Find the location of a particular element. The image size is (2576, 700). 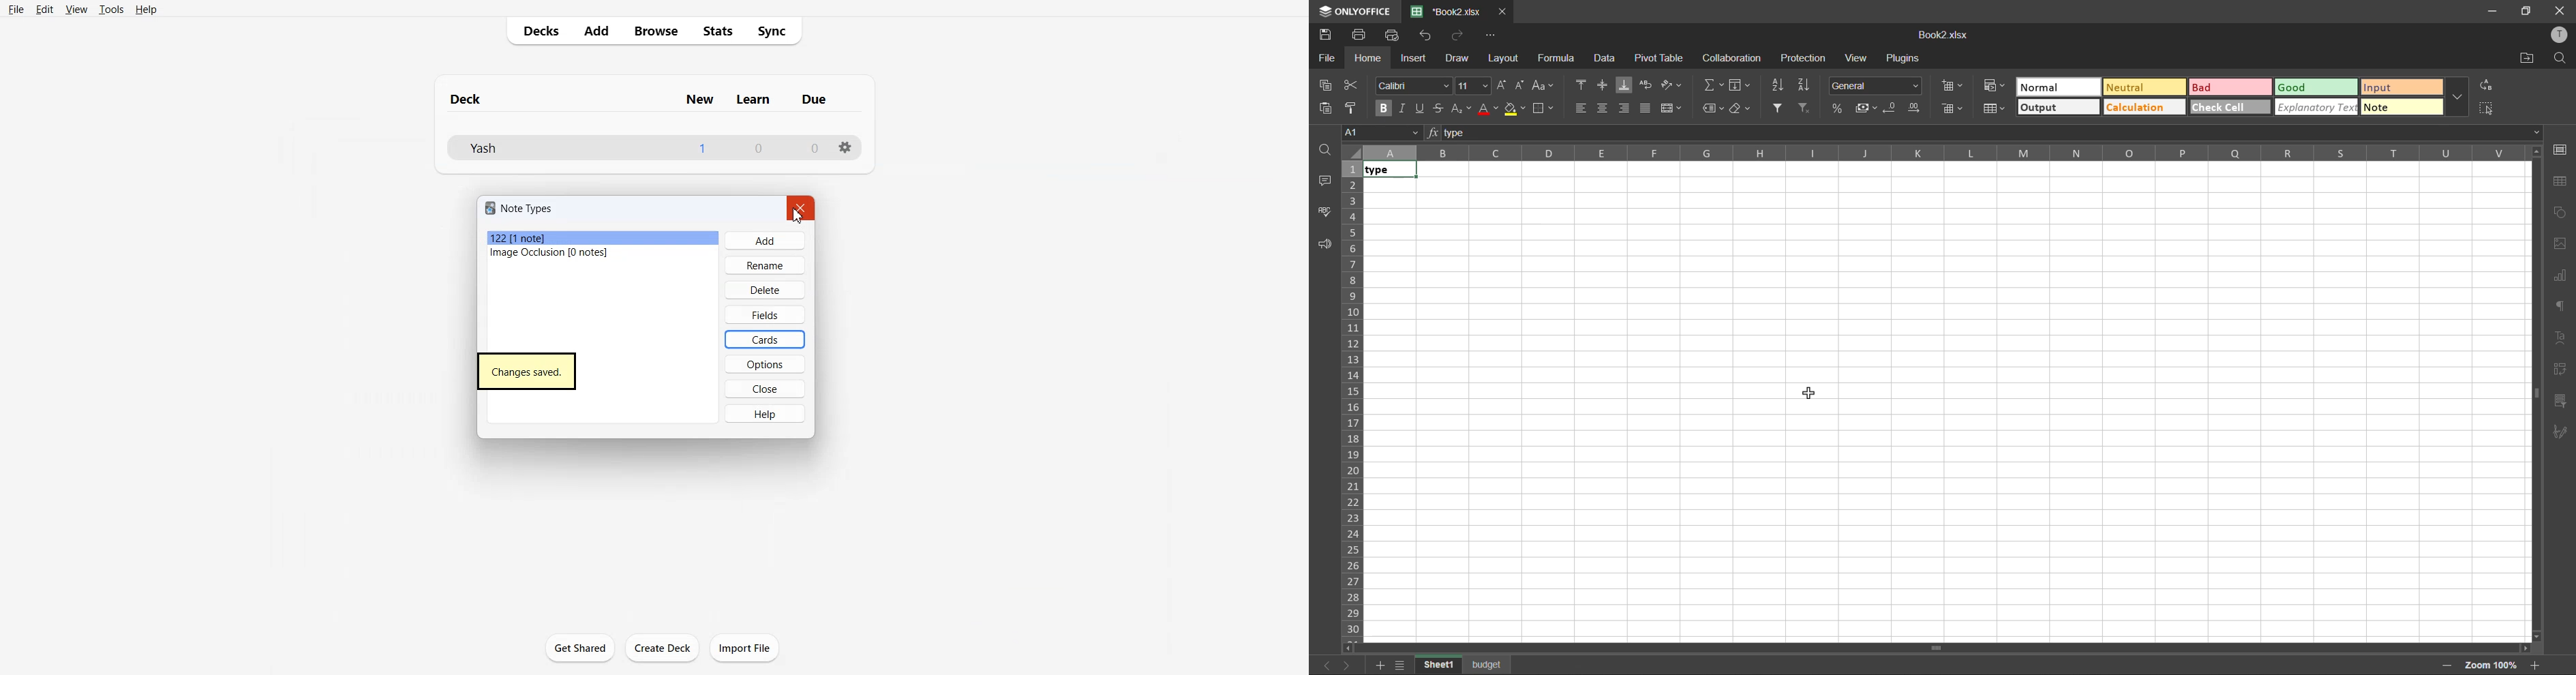

Image Occlusion is located at coordinates (603, 254).